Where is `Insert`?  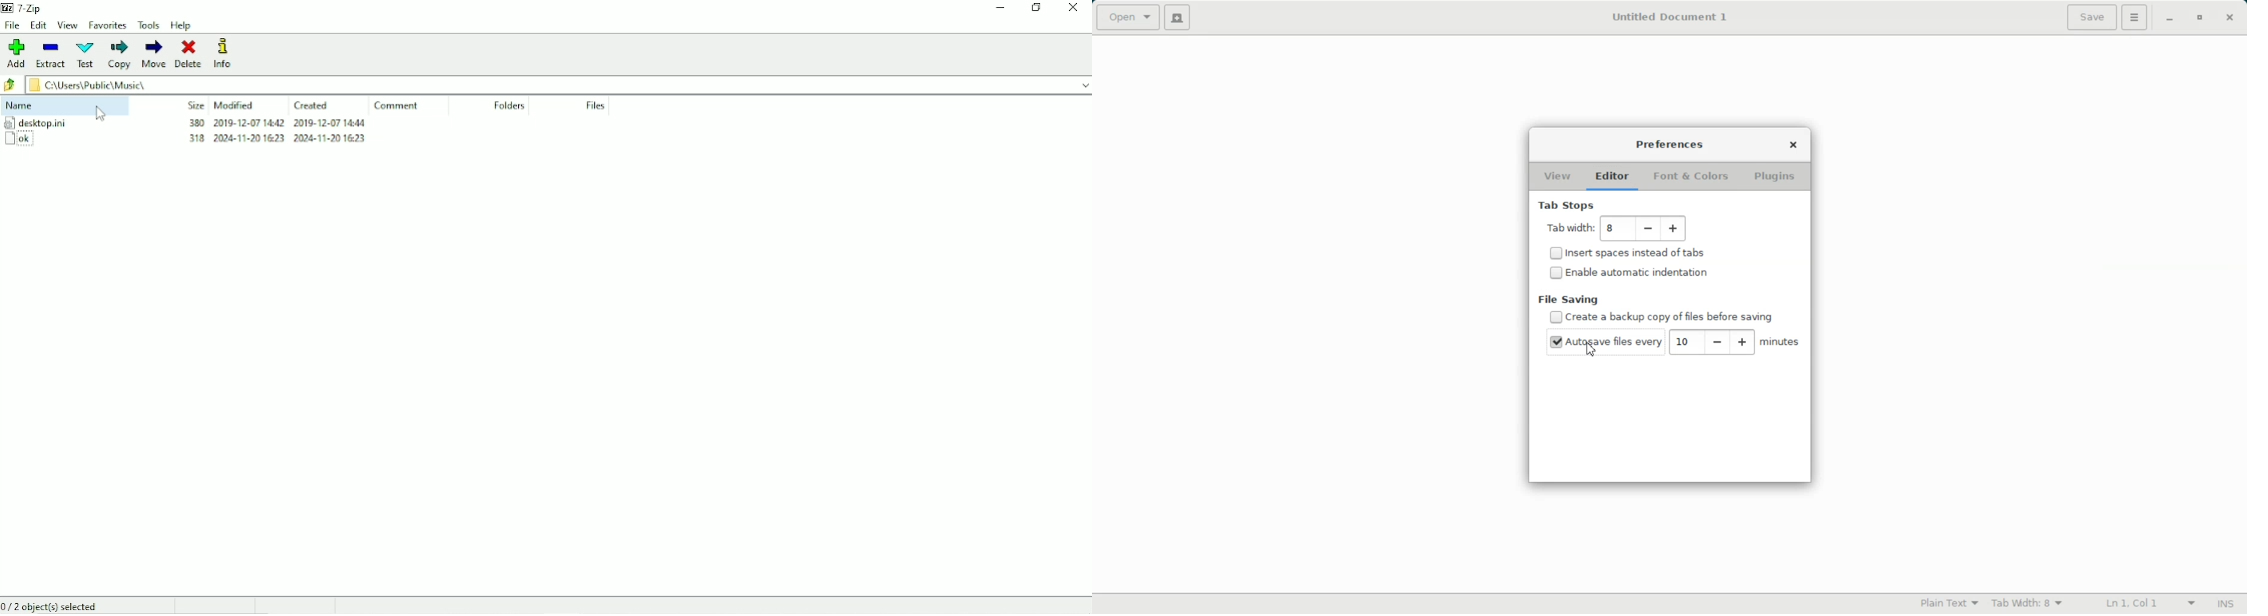
Insert is located at coordinates (2227, 604).